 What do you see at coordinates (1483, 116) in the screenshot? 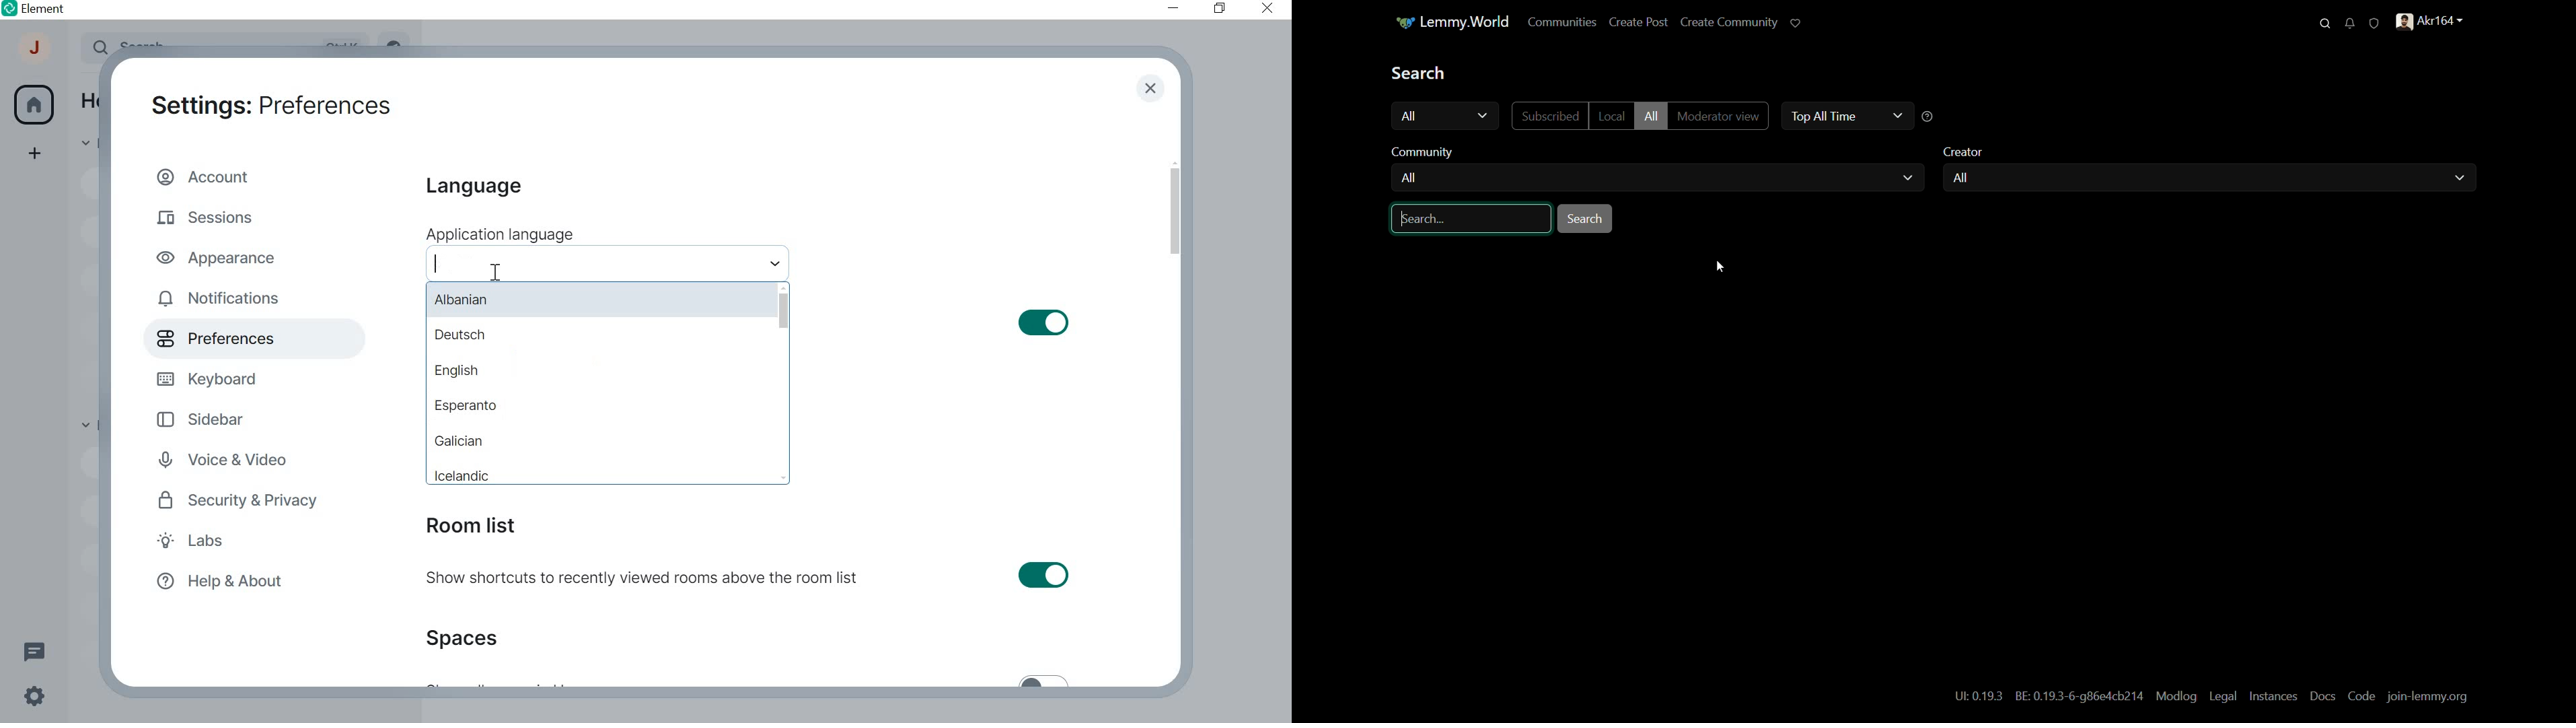
I see `dropdown` at bounding box center [1483, 116].